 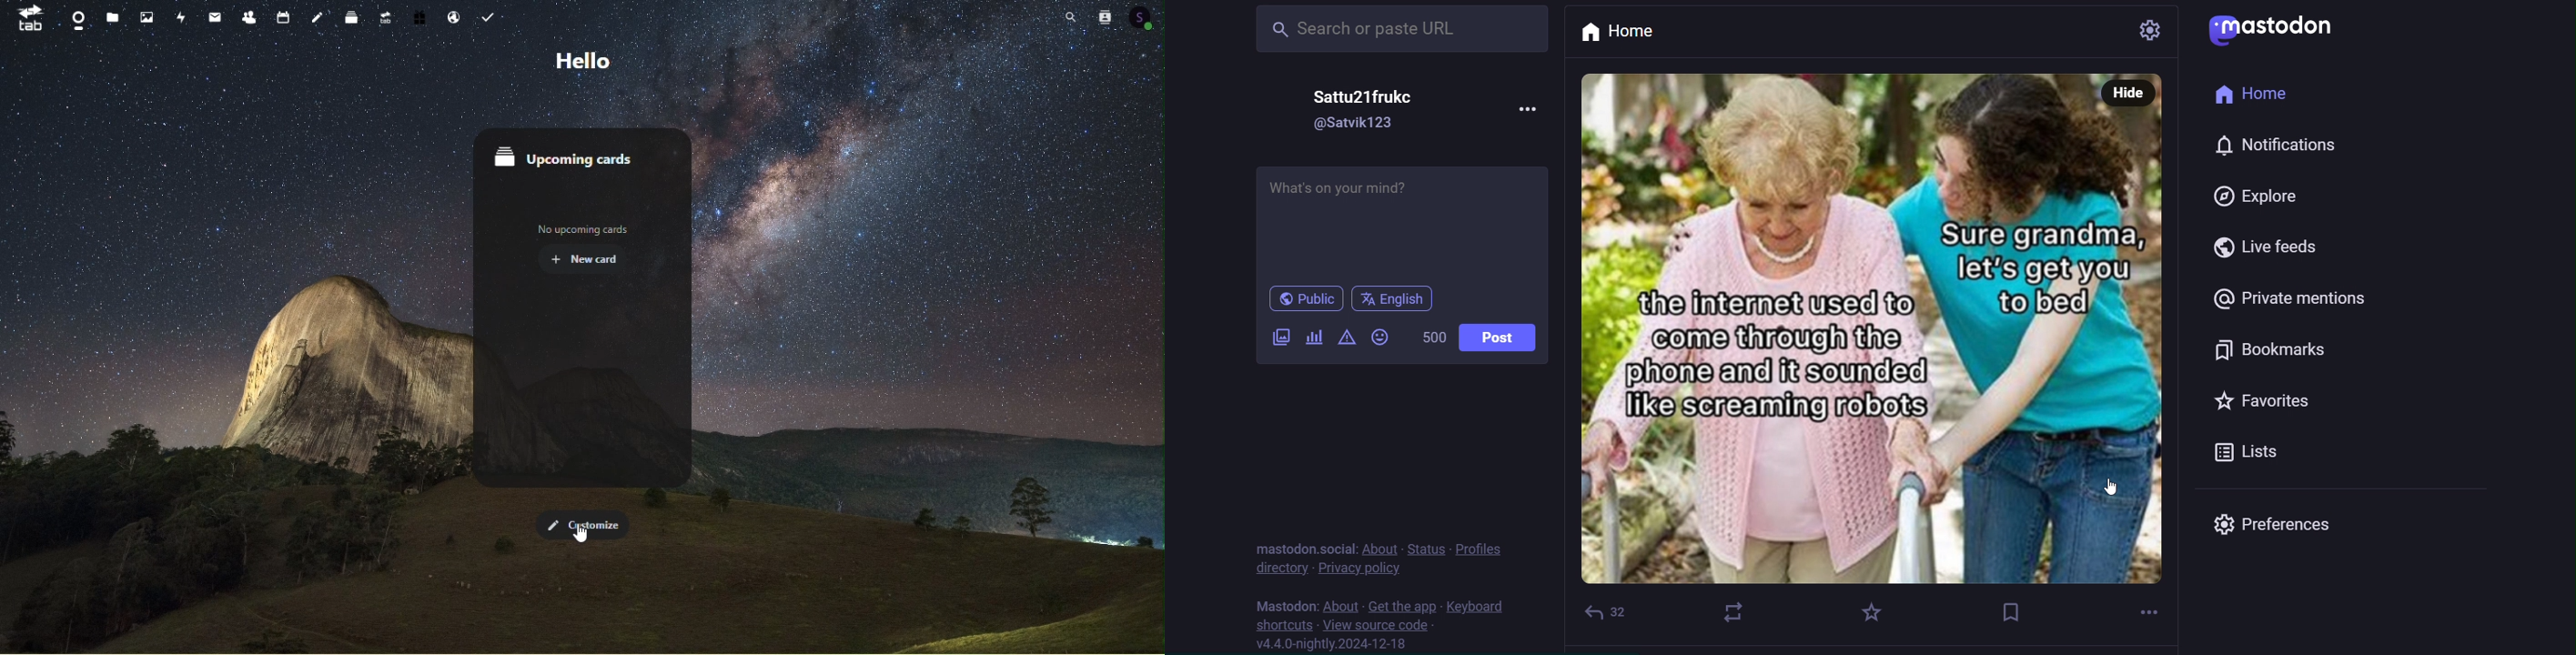 What do you see at coordinates (72, 17) in the screenshot?
I see `Dashboard` at bounding box center [72, 17].